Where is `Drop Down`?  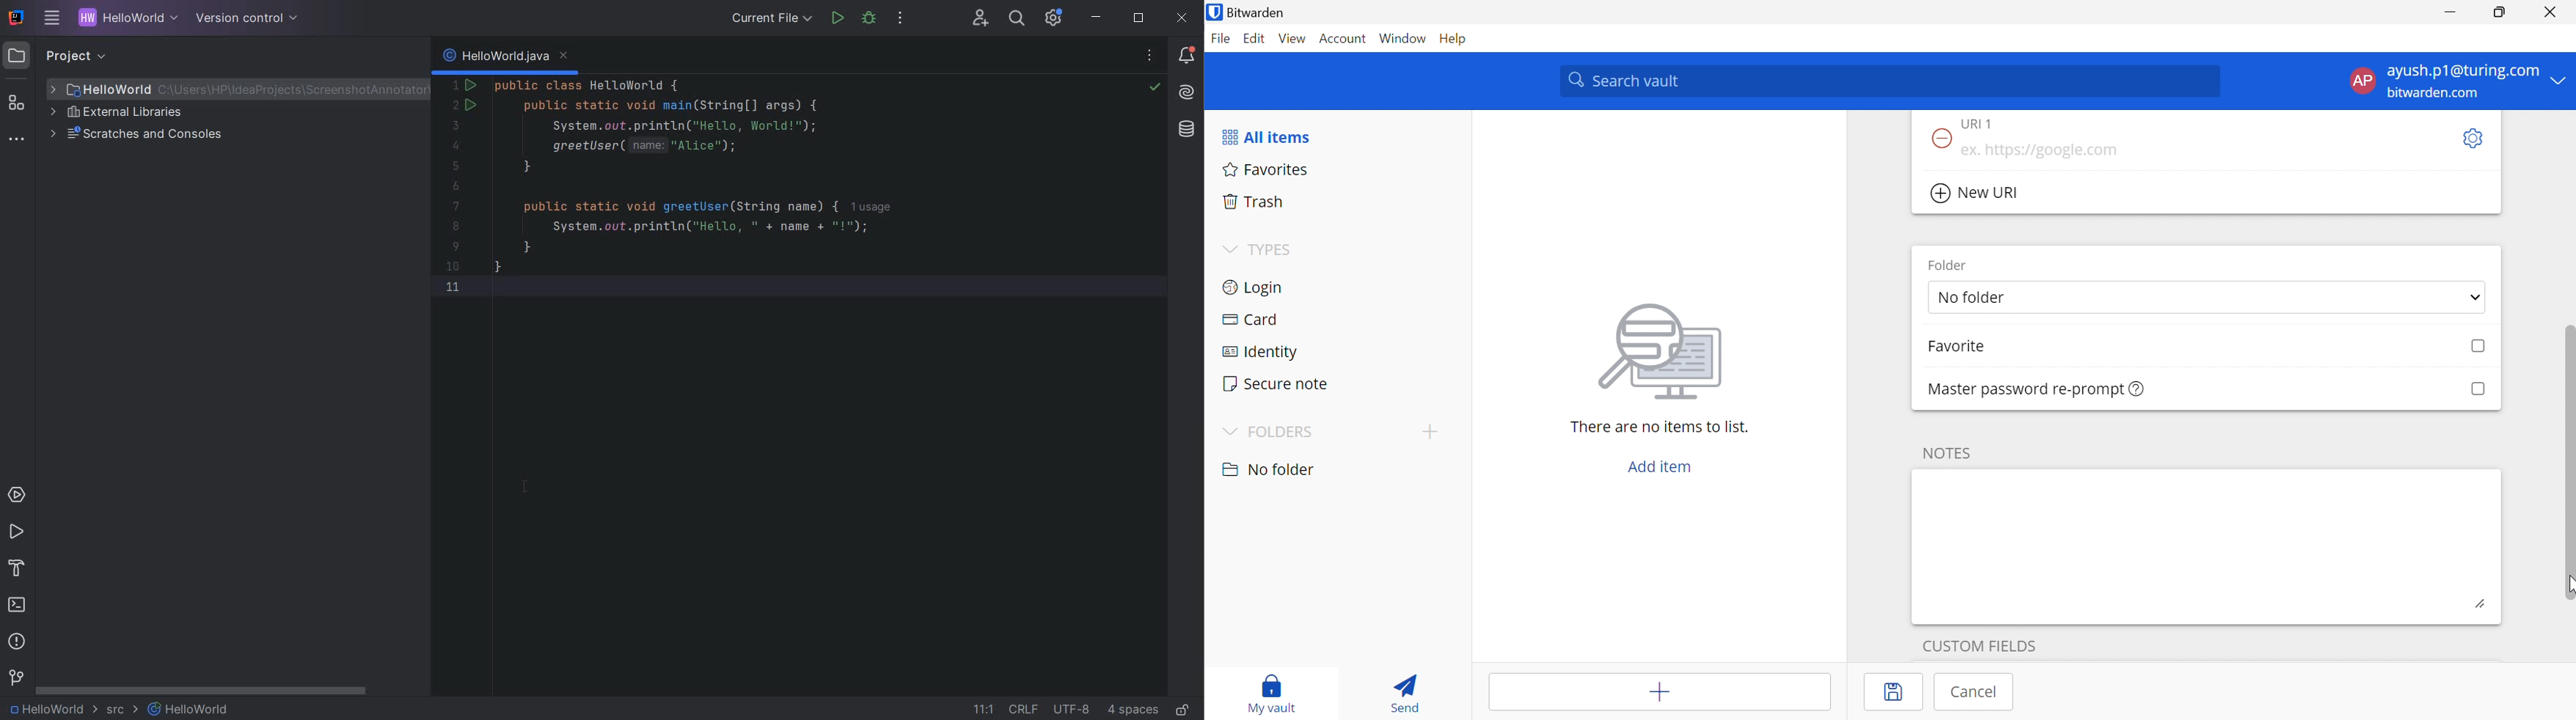
Drop Down is located at coordinates (1229, 250).